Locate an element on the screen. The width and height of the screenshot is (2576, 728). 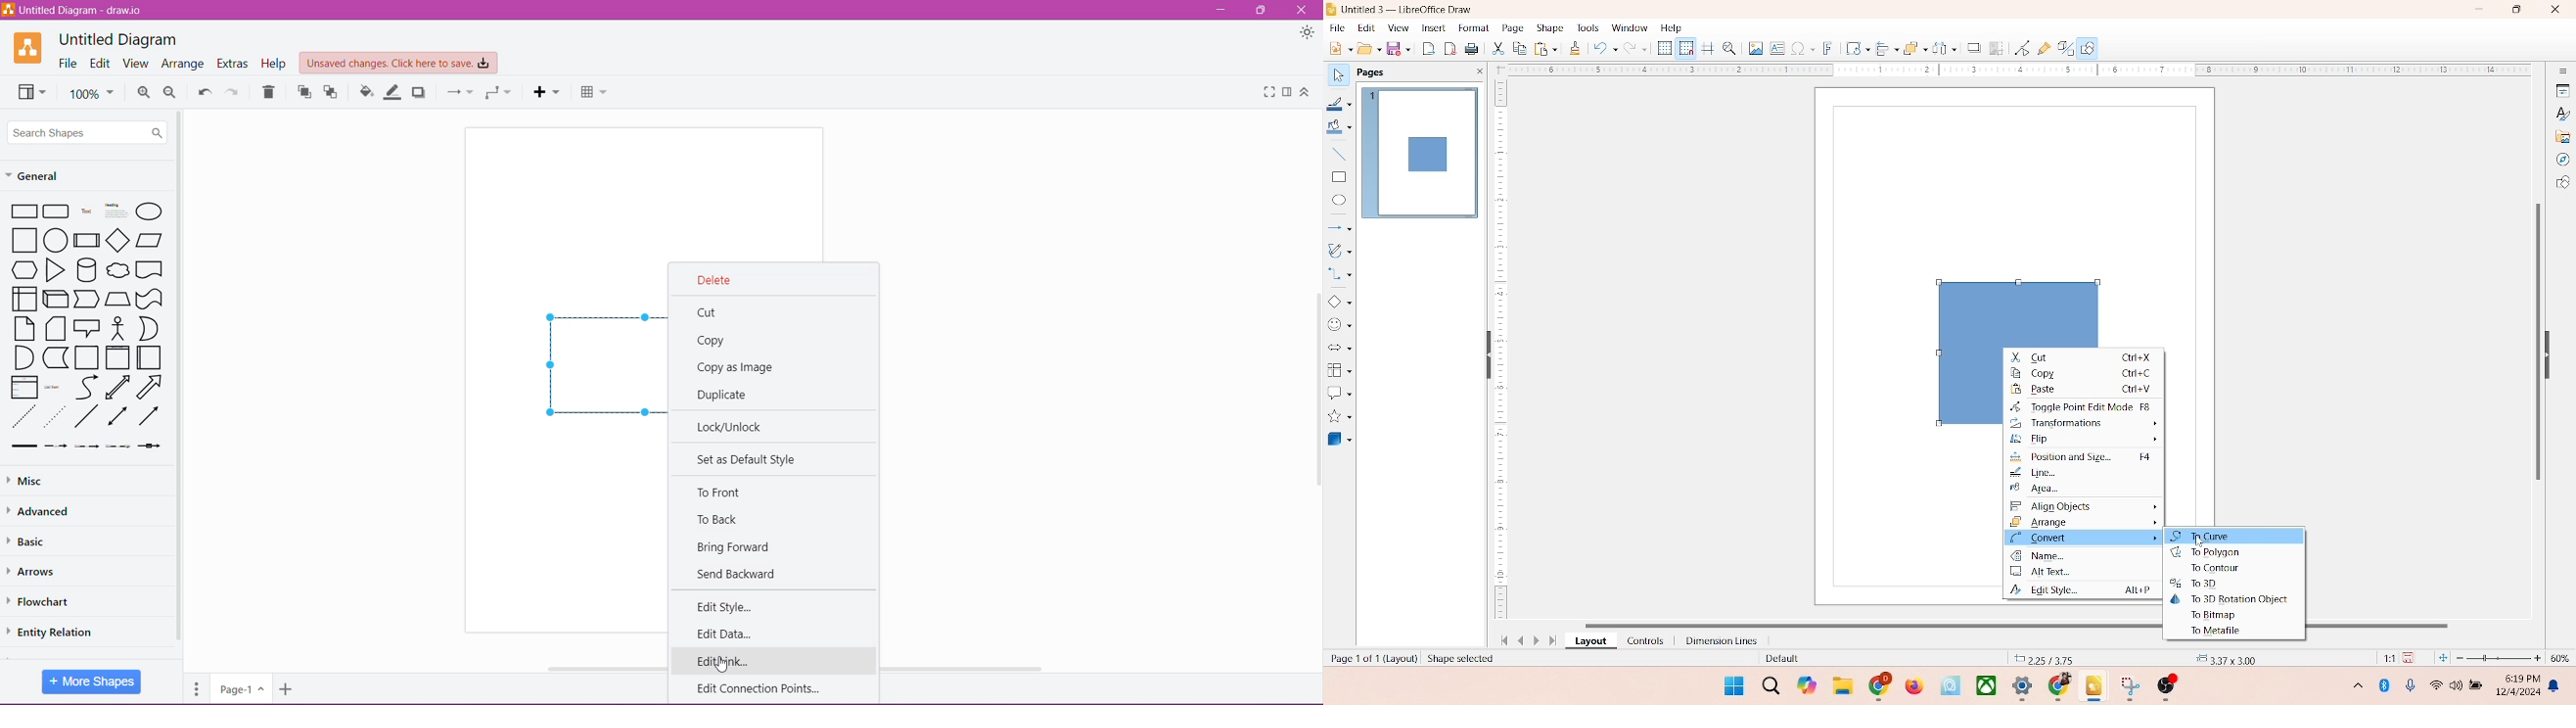
copy is located at coordinates (1519, 50).